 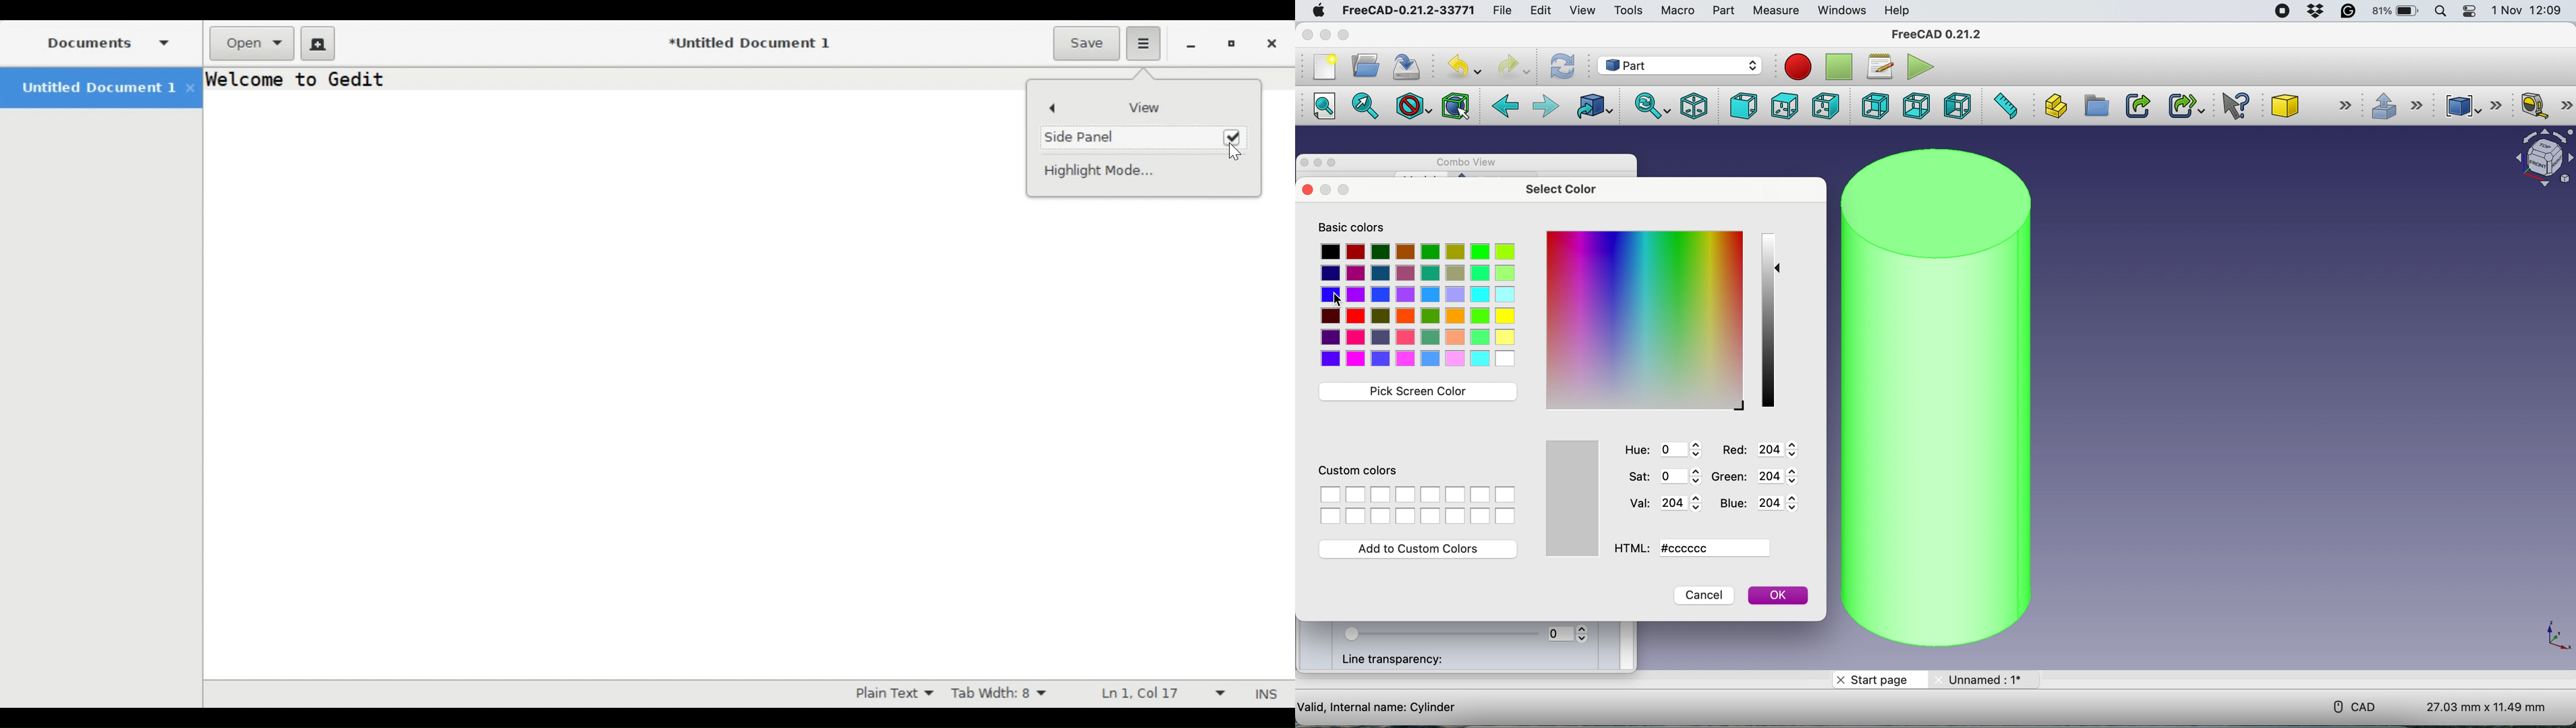 What do you see at coordinates (1726, 12) in the screenshot?
I see `part` at bounding box center [1726, 12].